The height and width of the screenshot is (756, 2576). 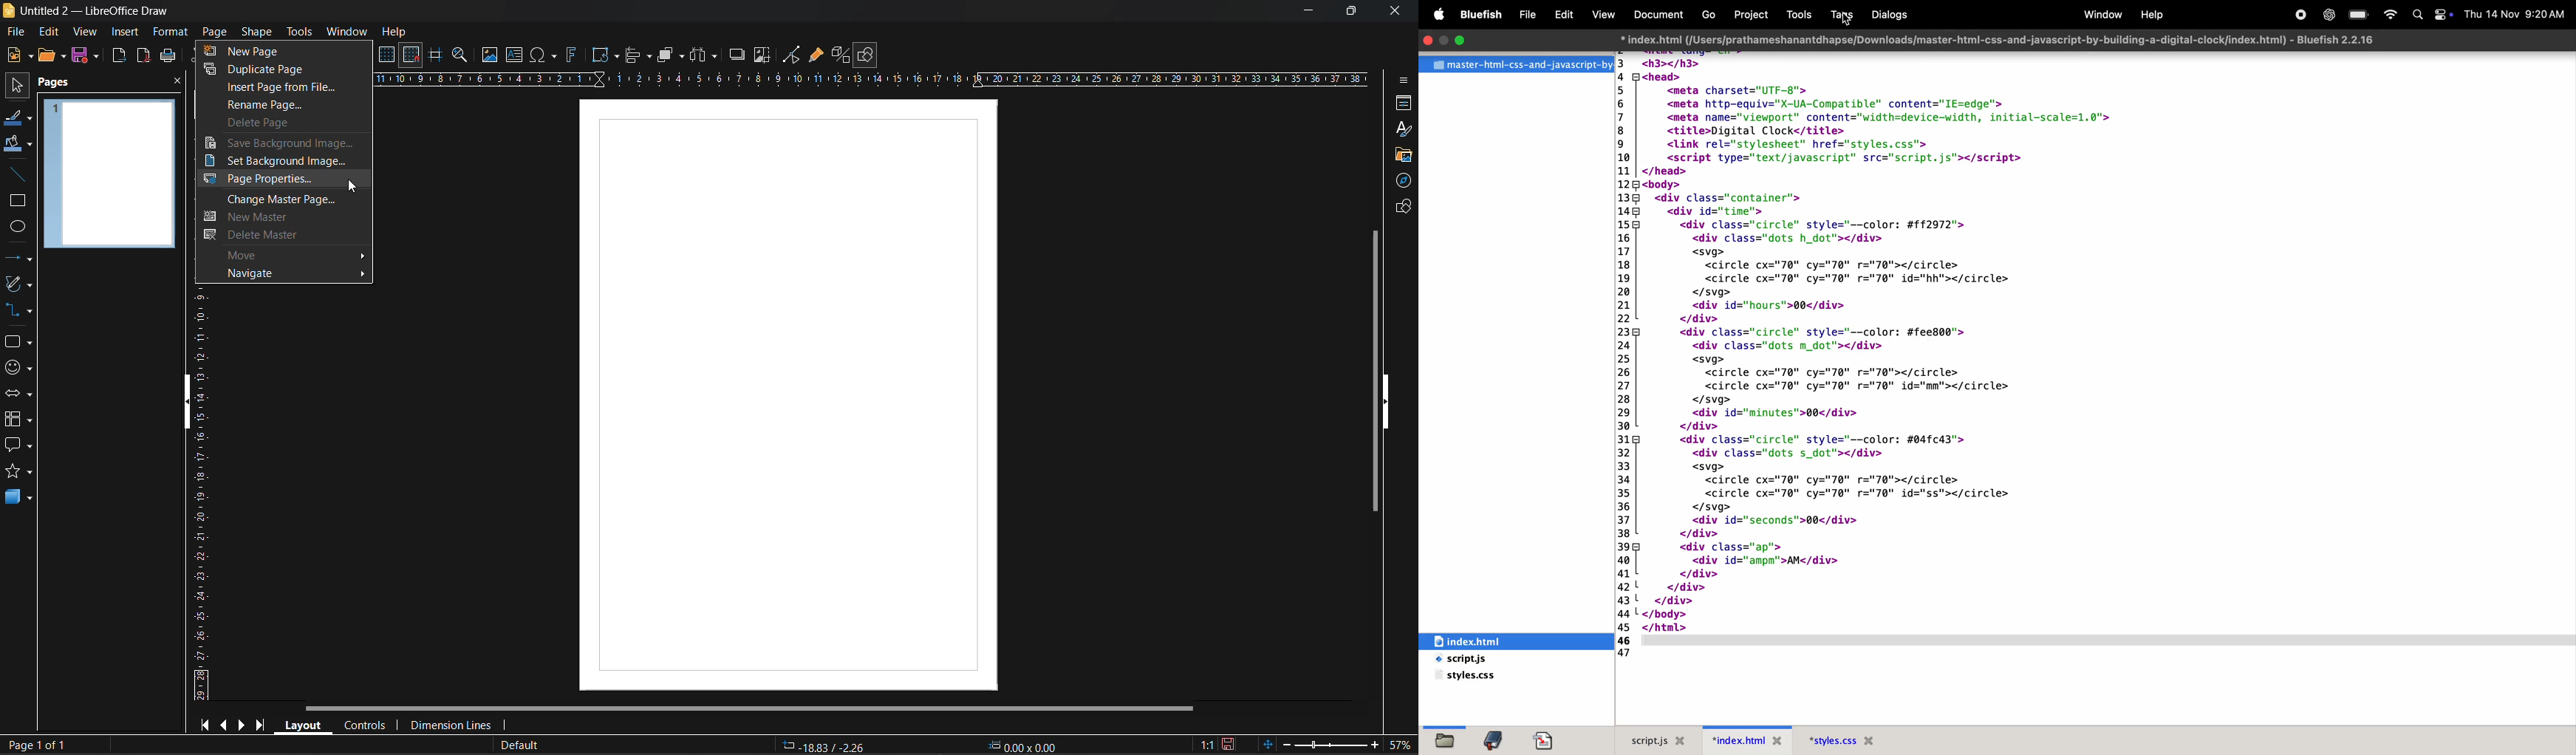 What do you see at coordinates (1547, 740) in the screenshot?
I see `document` at bounding box center [1547, 740].